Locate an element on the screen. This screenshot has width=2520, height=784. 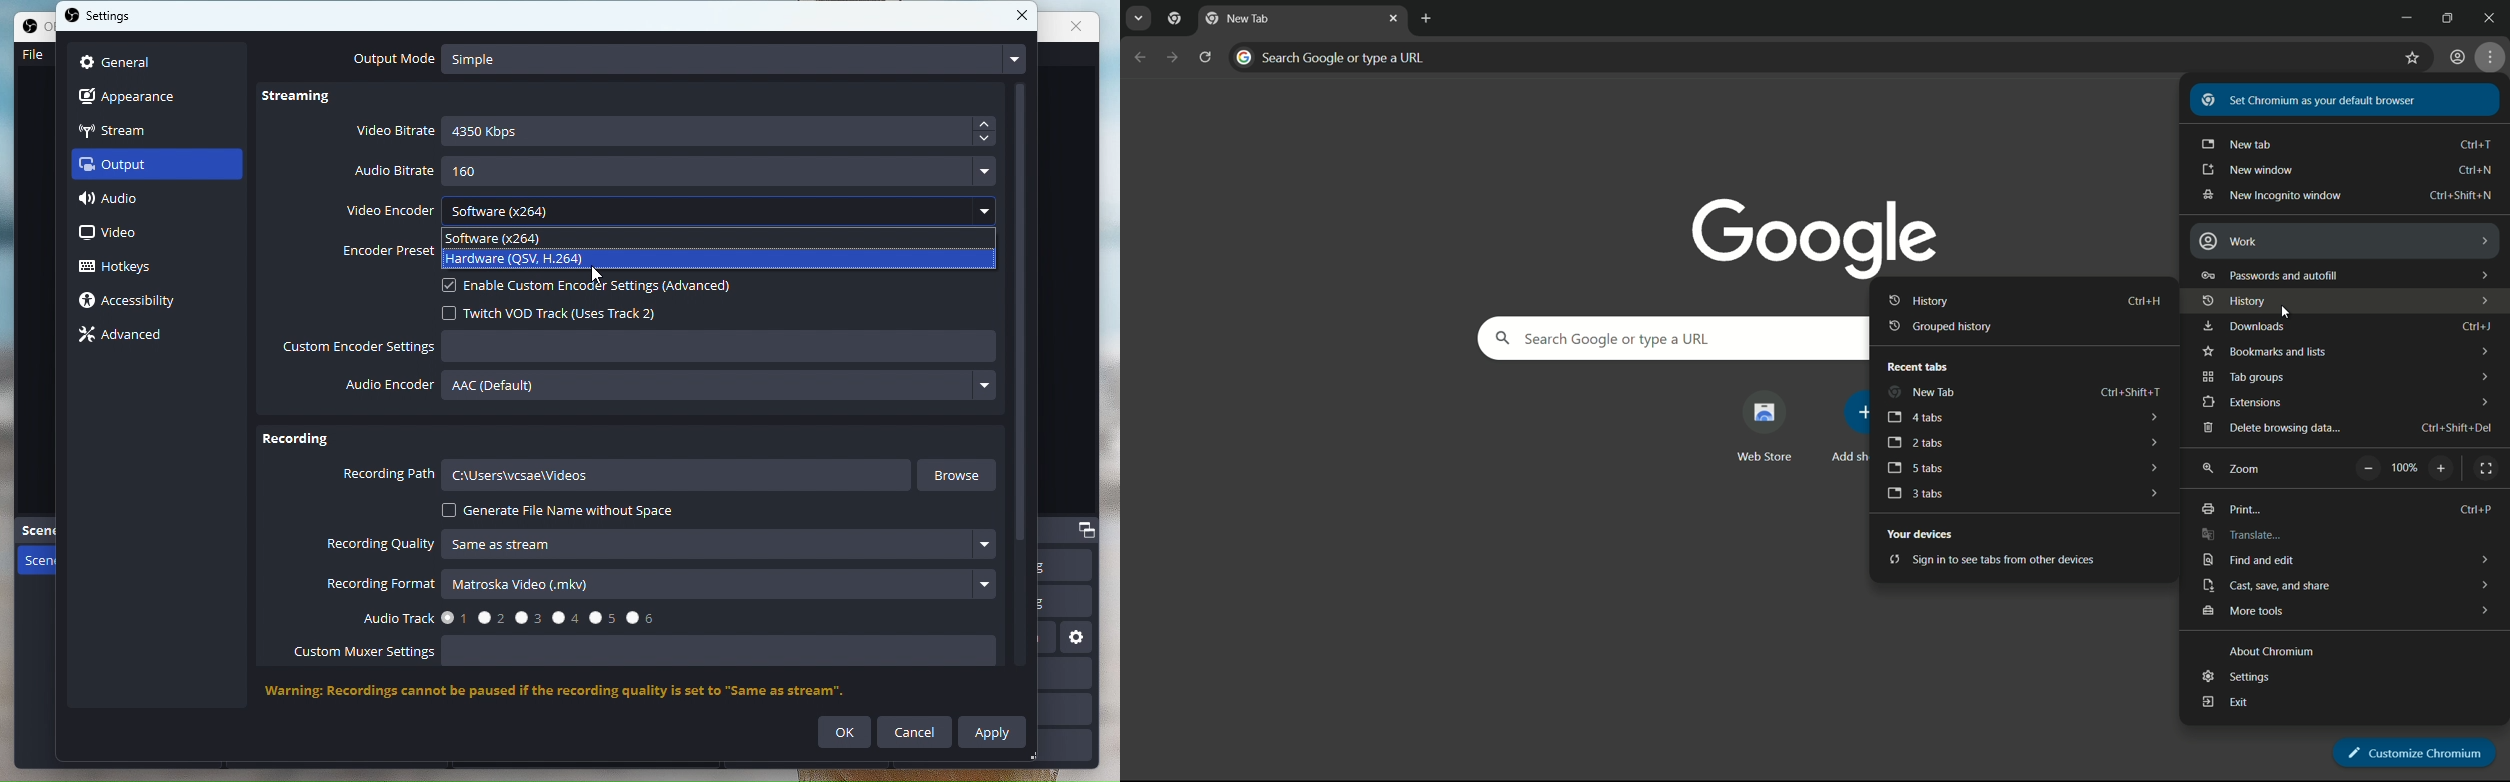
output is located at coordinates (131, 168).